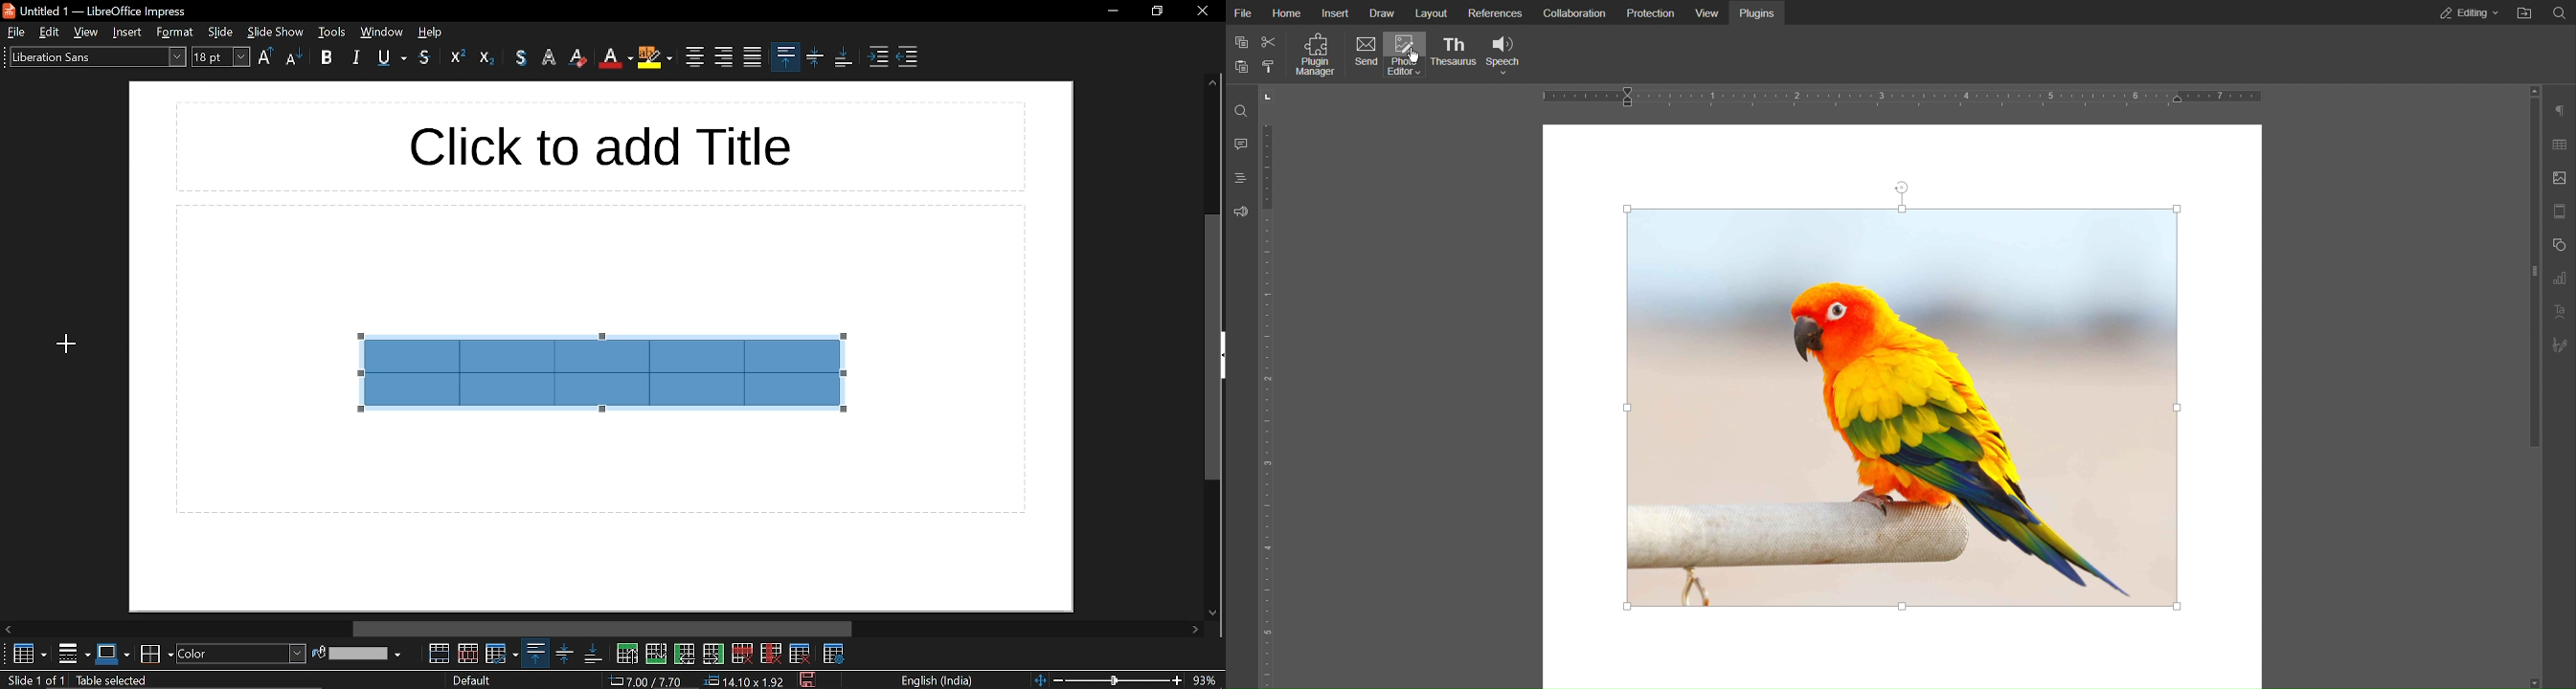  I want to click on lower case, so click(296, 56).